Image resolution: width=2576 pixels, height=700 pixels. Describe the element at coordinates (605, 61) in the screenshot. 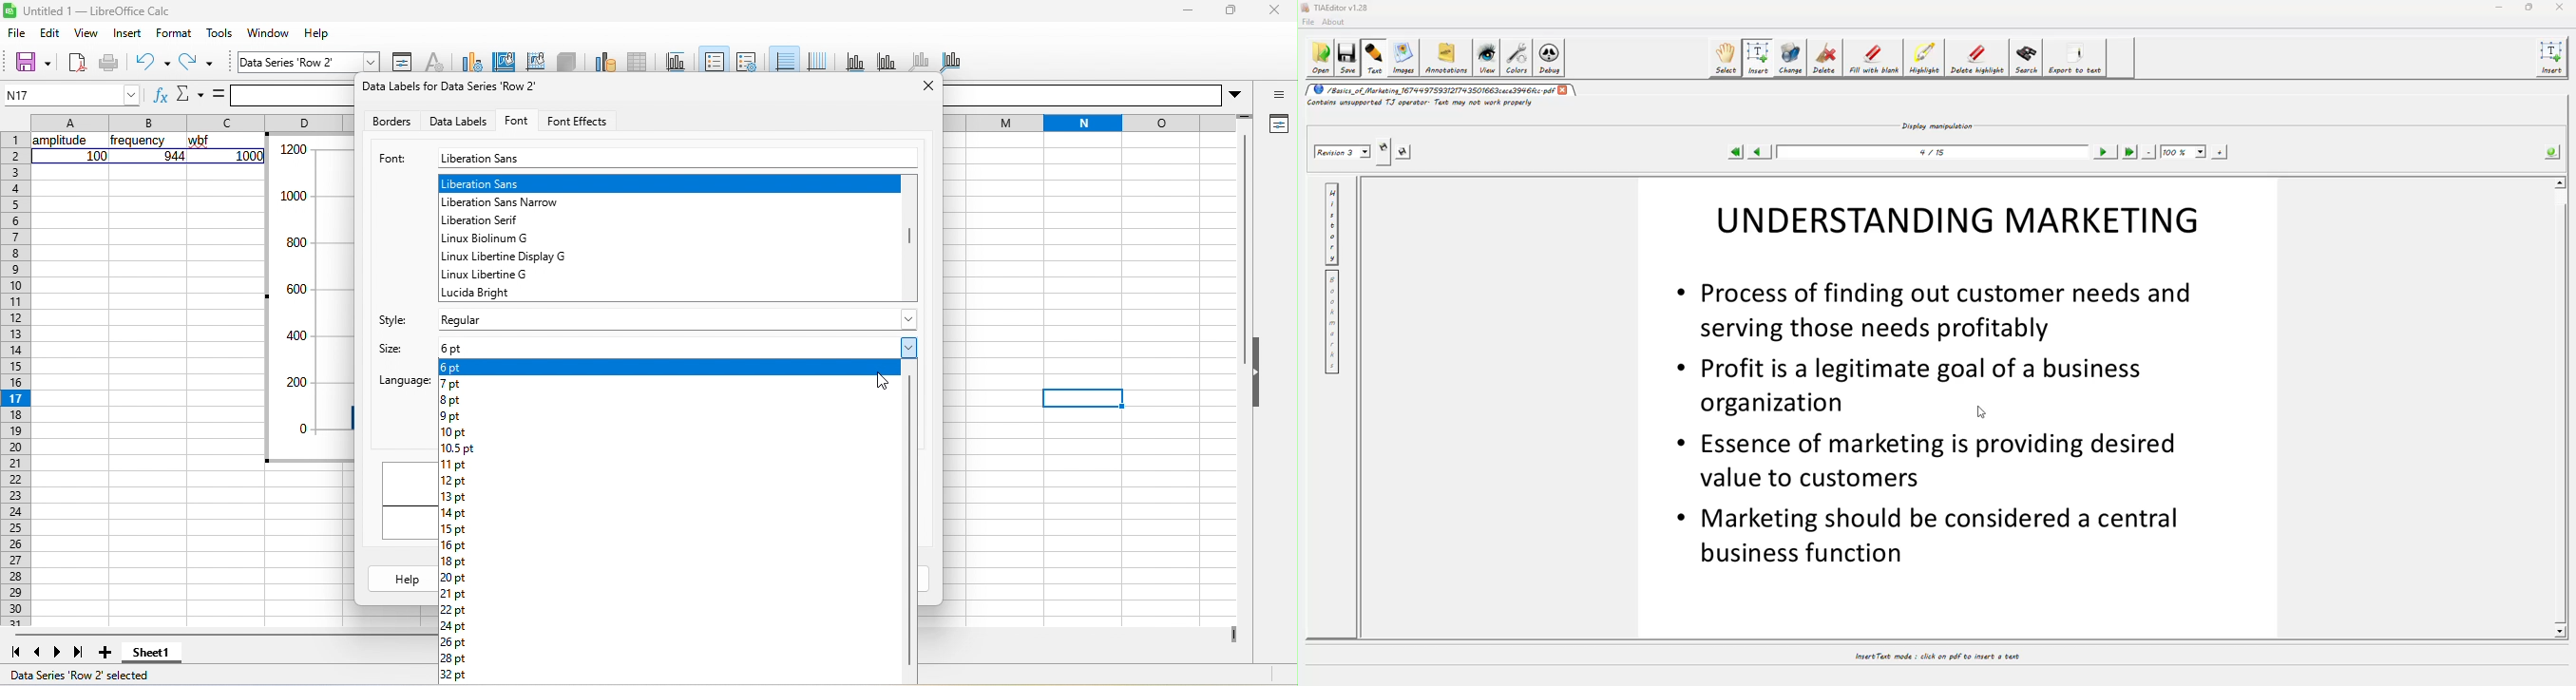

I see `data range` at that location.